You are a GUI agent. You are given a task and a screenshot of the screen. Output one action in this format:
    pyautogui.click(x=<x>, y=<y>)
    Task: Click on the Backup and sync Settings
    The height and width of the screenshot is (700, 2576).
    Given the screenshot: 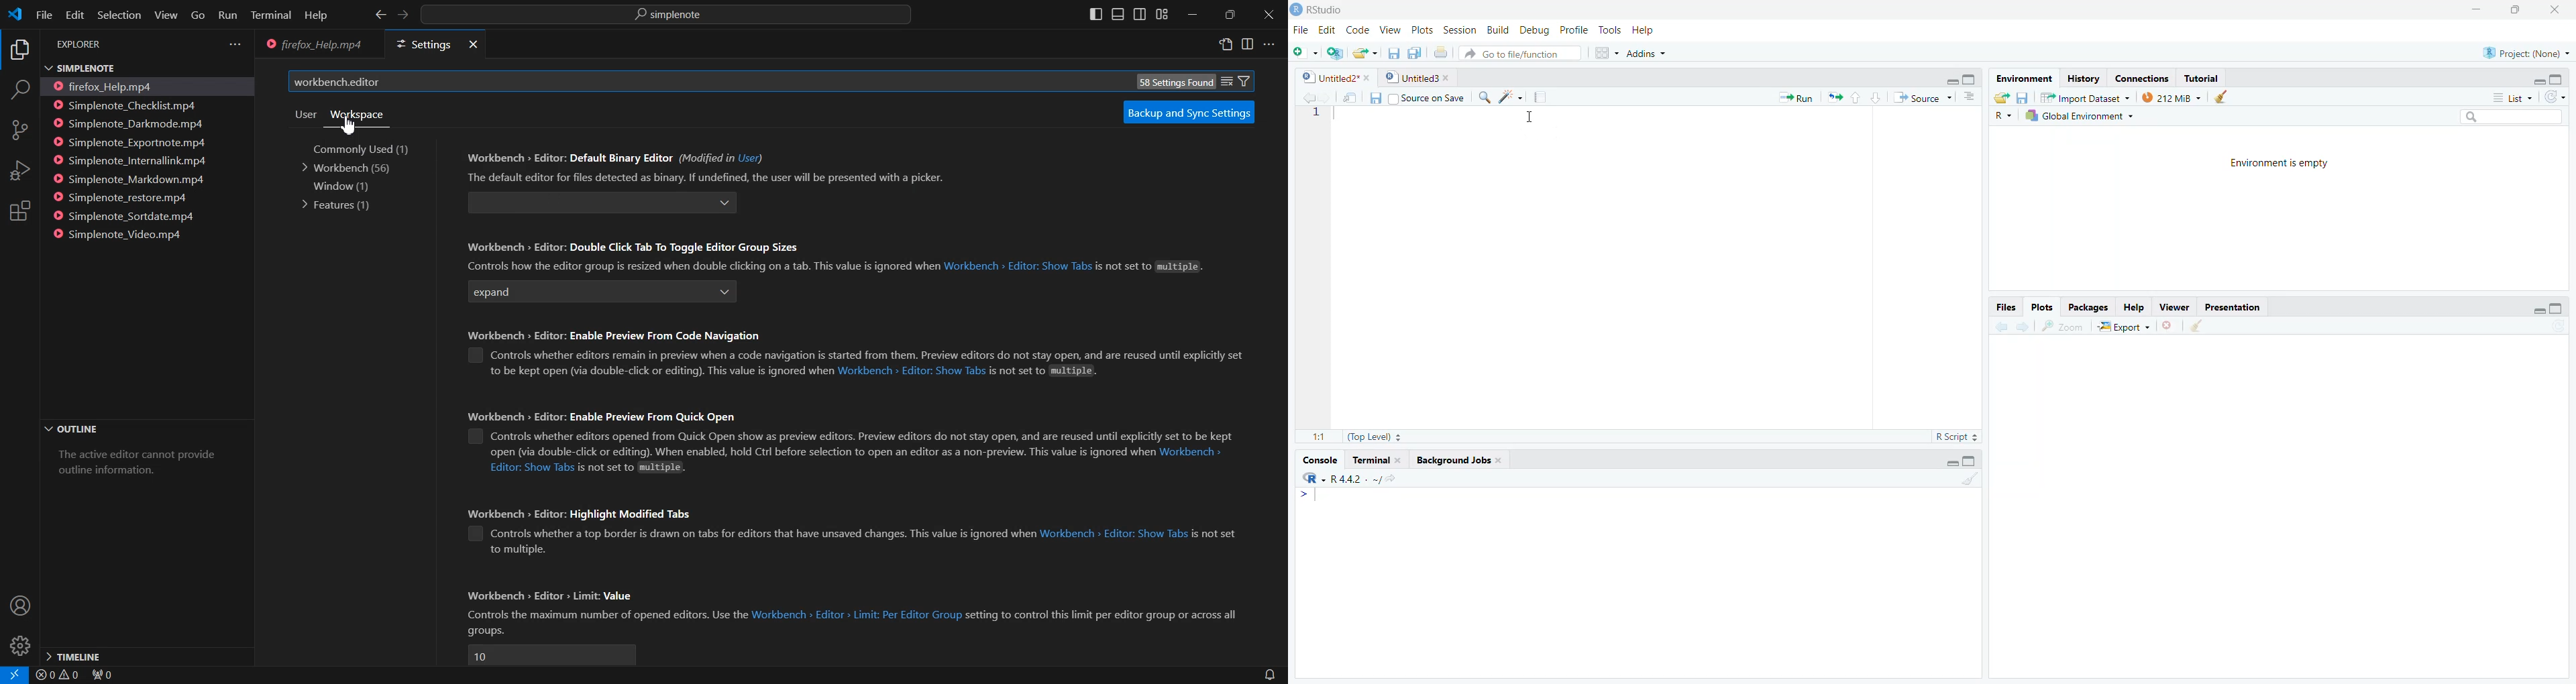 What is the action you would take?
    pyautogui.click(x=1188, y=112)
    